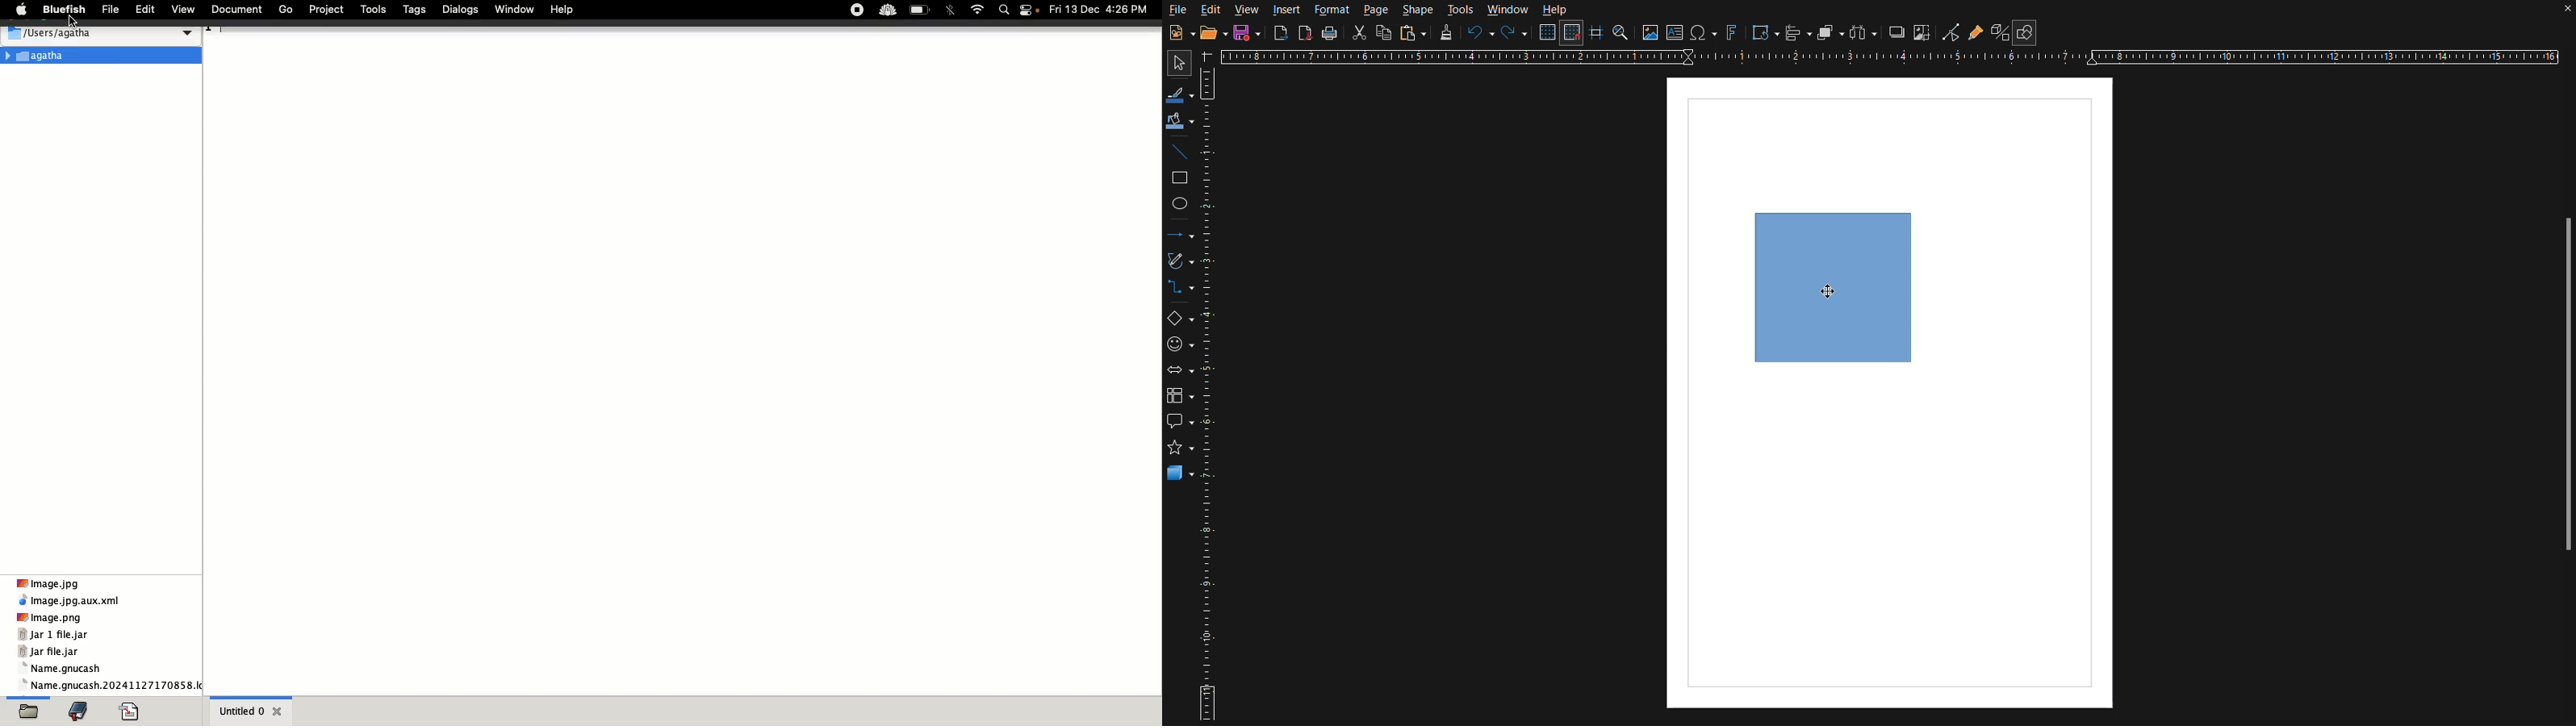  Describe the element at coordinates (1800, 36) in the screenshot. I see `Align Objects` at that location.